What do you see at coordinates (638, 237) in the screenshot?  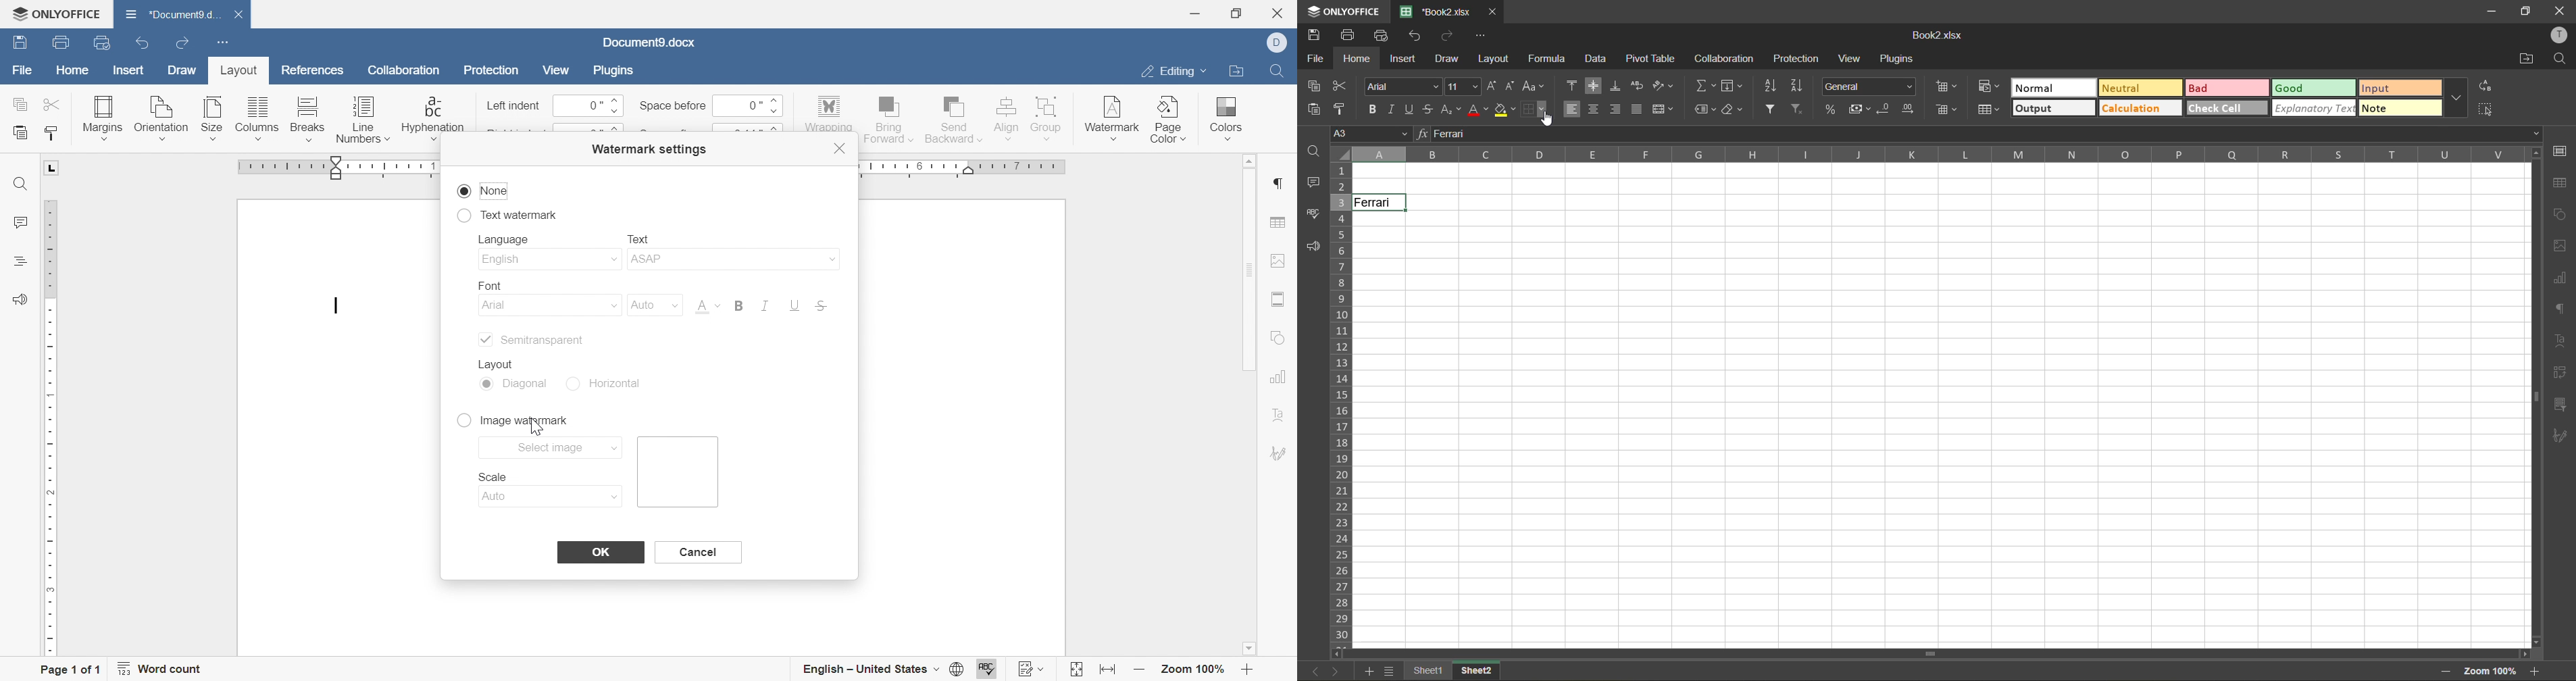 I see `text` at bounding box center [638, 237].